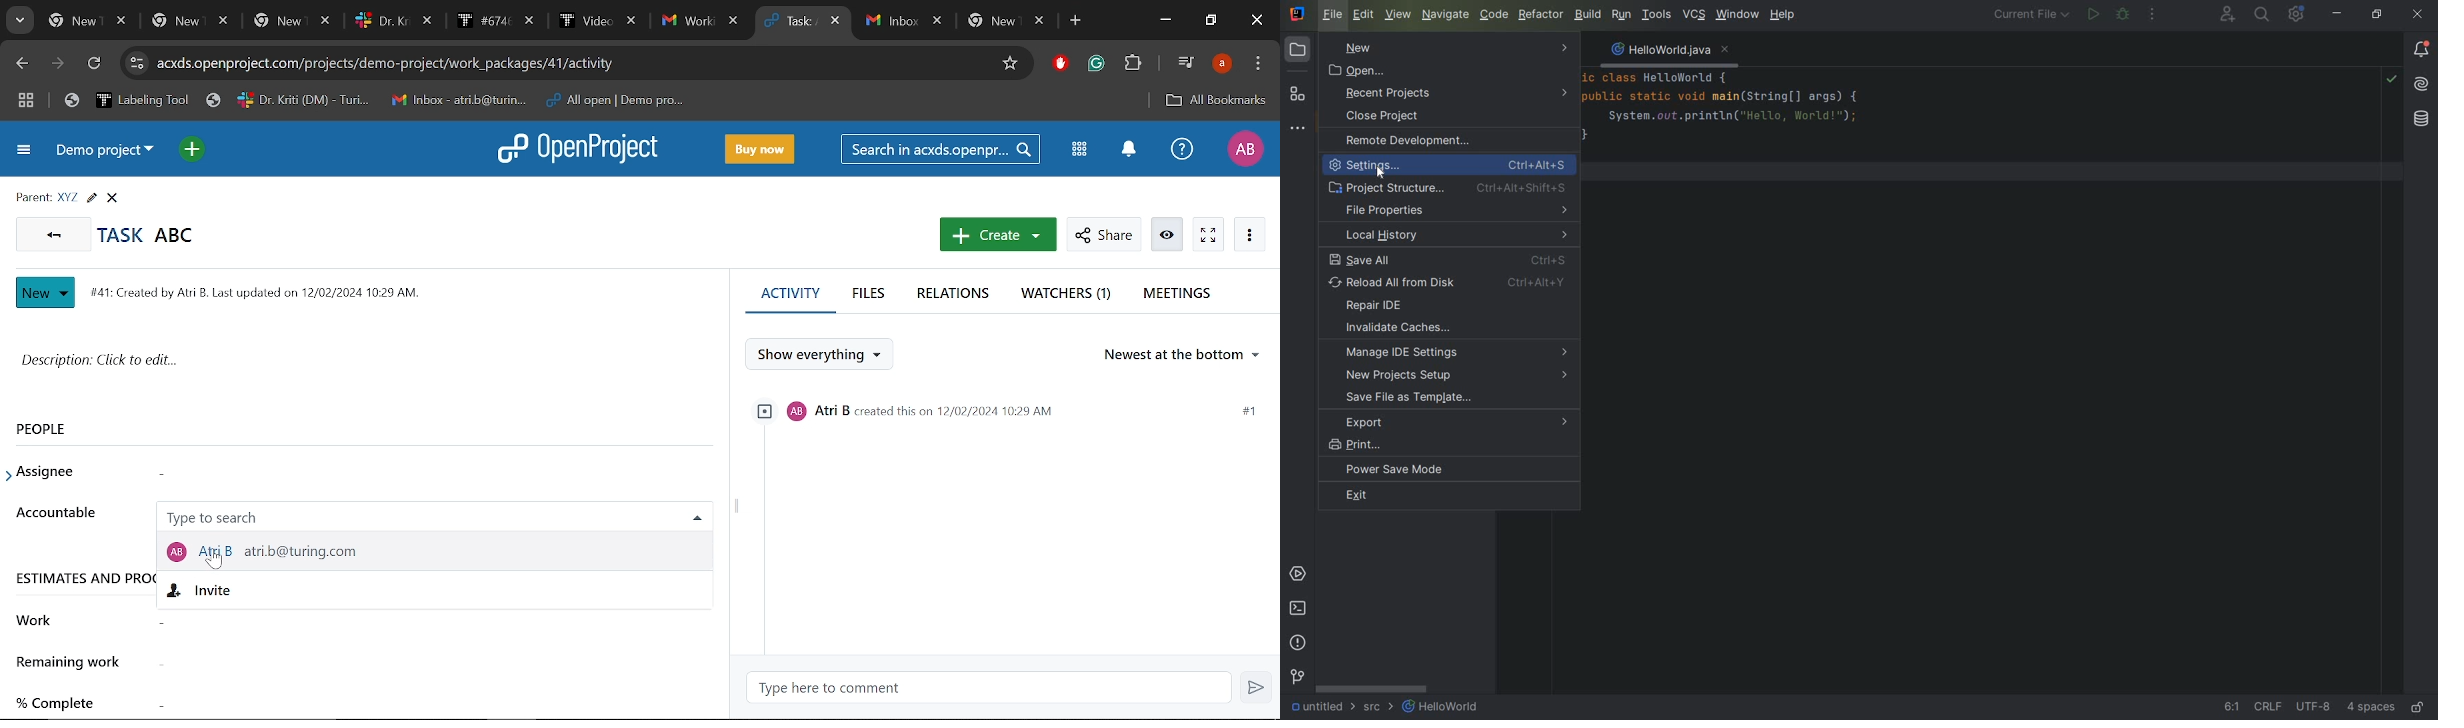 The width and height of the screenshot is (2464, 728). Describe the element at coordinates (1132, 151) in the screenshot. I see `Notification` at that location.